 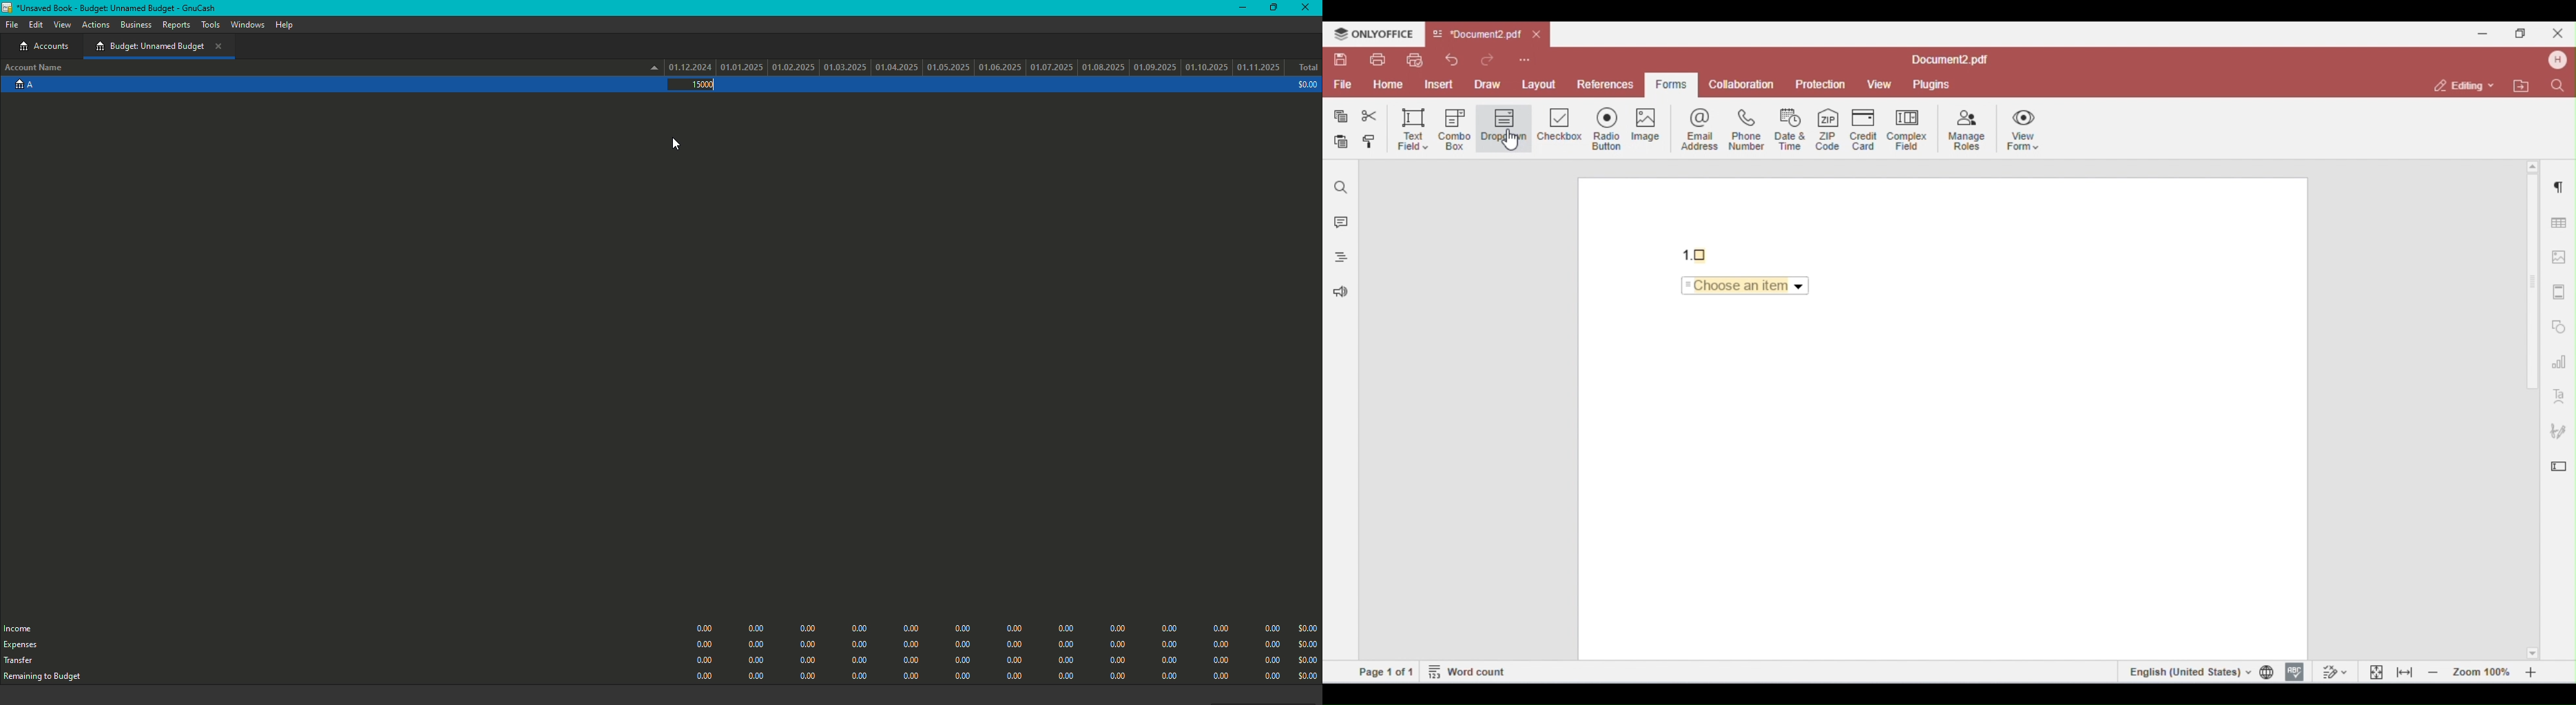 I want to click on Restore, so click(x=1271, y=8).